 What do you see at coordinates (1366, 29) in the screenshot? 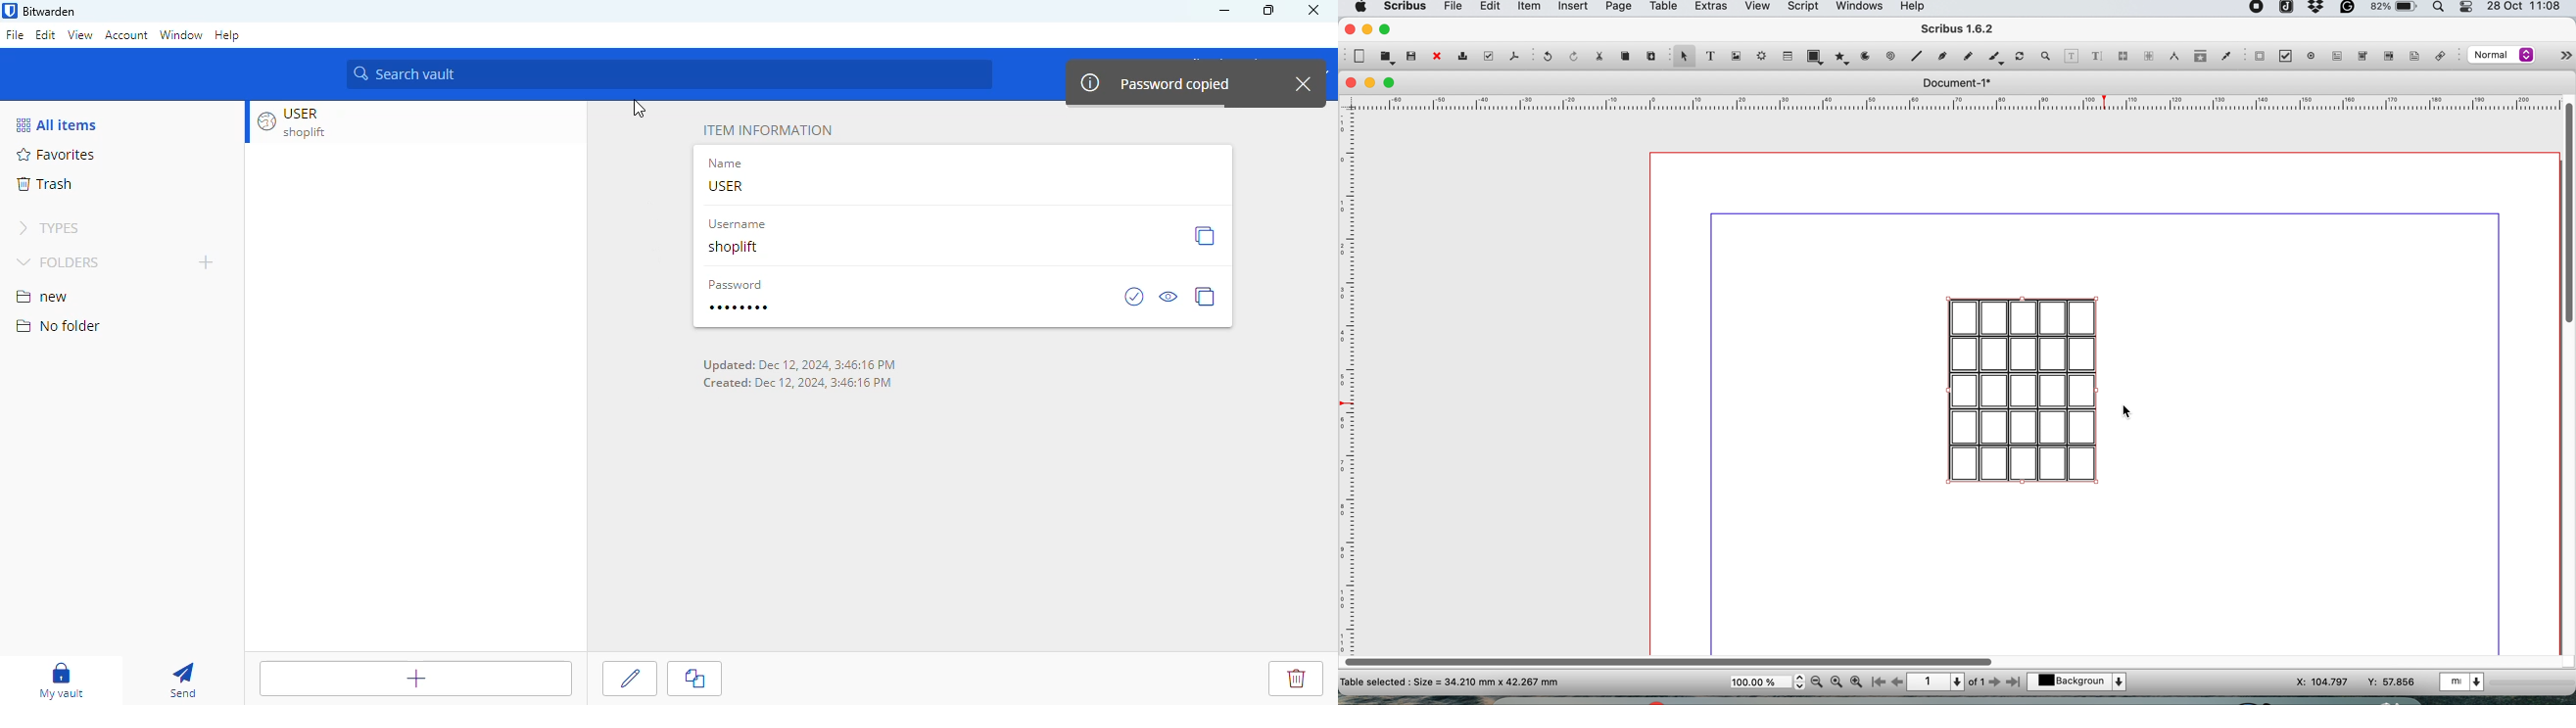
I see `minimise` at bounding box center [1366, 29].